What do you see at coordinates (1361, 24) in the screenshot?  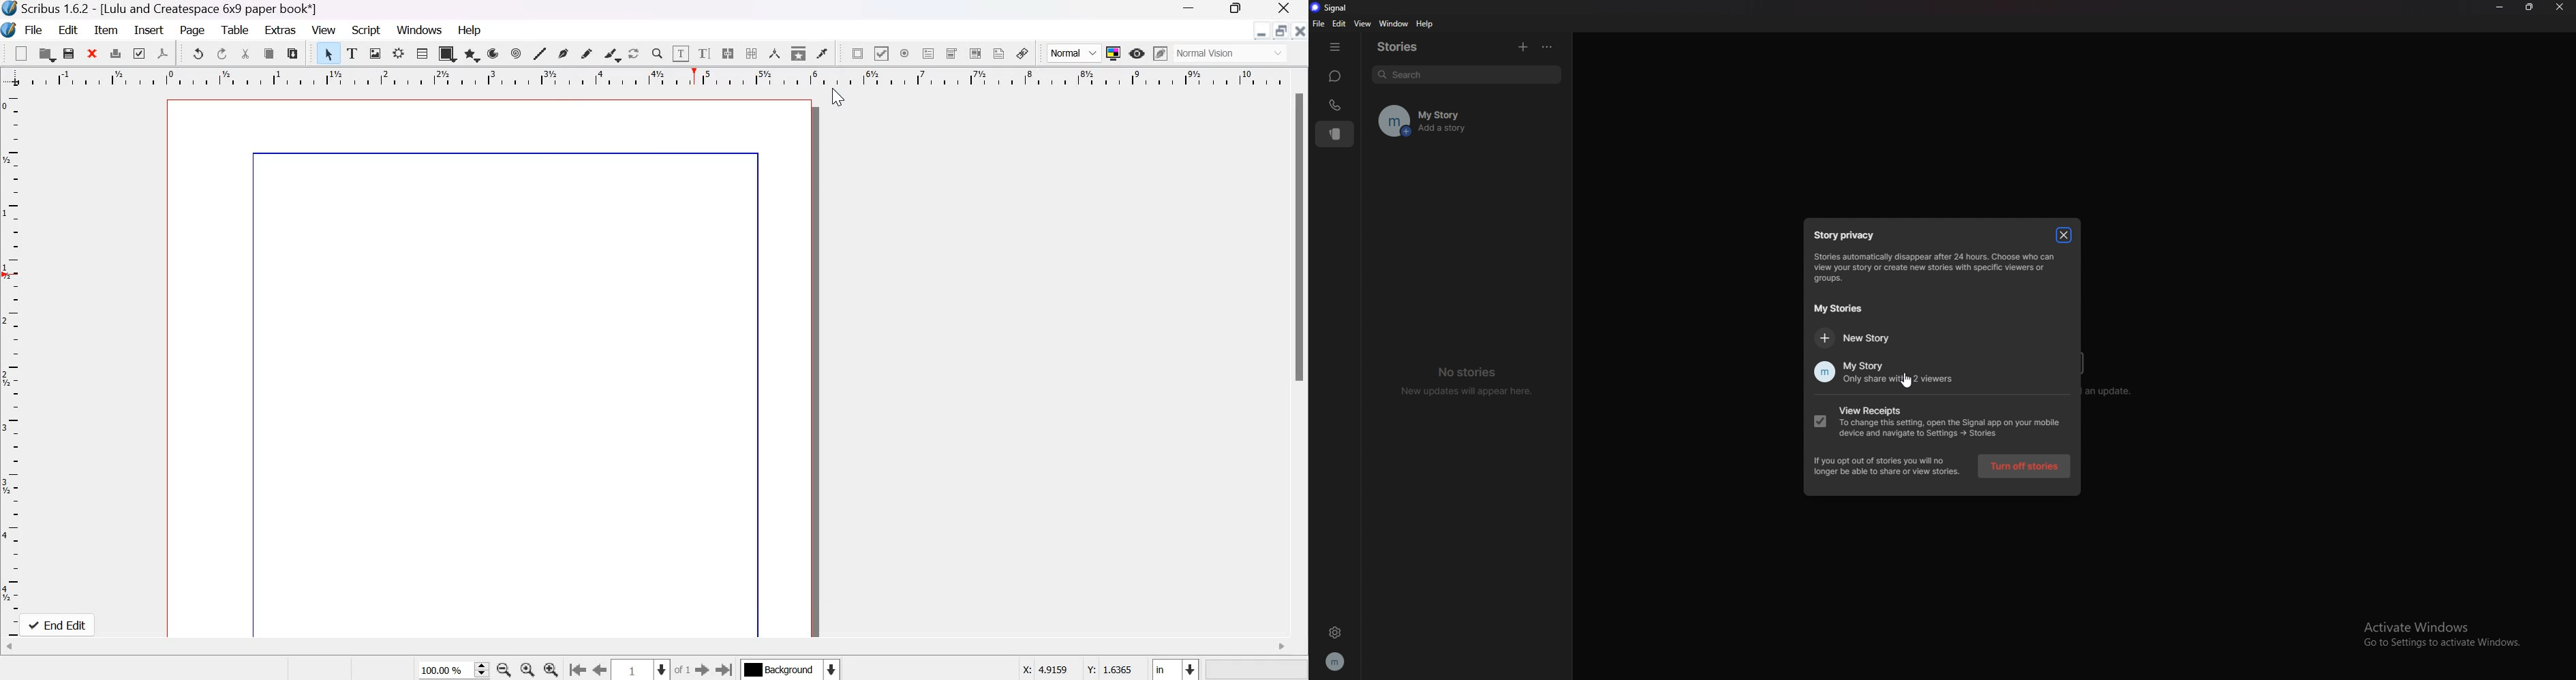 I see `view` at bounding box center [1361, 24].